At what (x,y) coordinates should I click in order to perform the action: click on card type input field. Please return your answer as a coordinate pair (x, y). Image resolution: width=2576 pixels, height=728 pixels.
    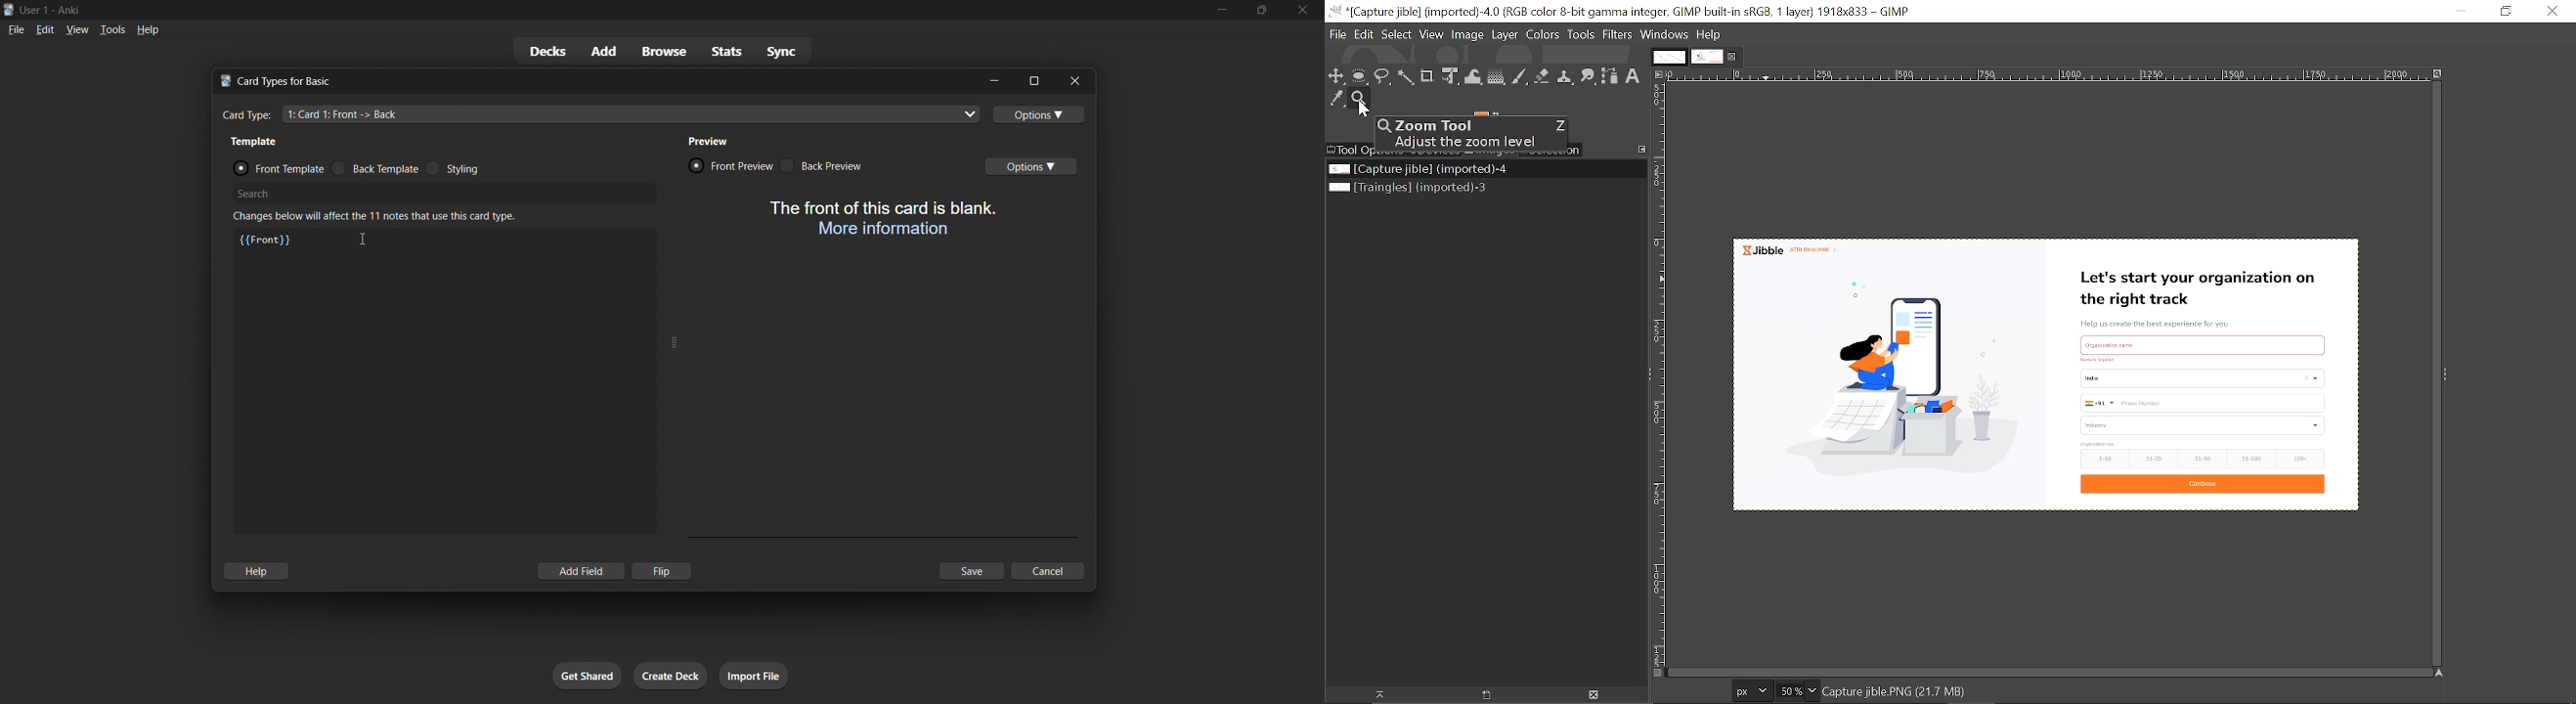
    Looking at the image, I should click on (600, 115).